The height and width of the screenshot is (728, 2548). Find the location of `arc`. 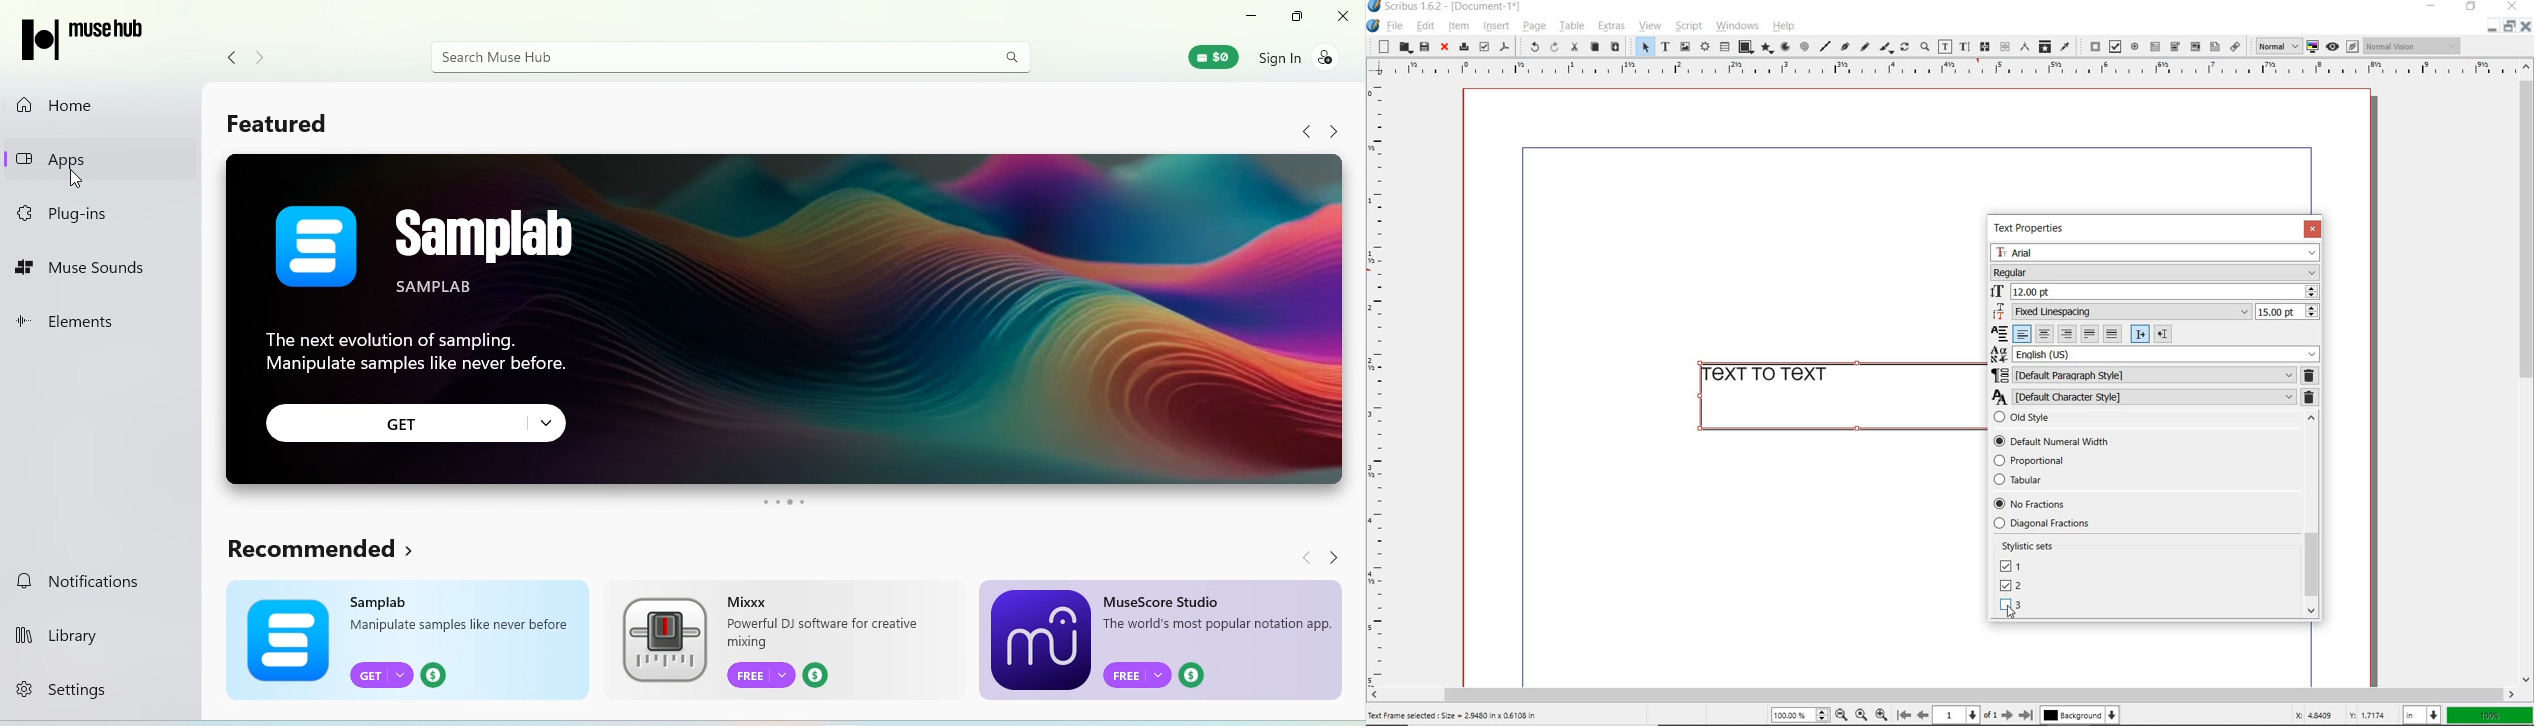

arc is located at coordinates (1784, 47).